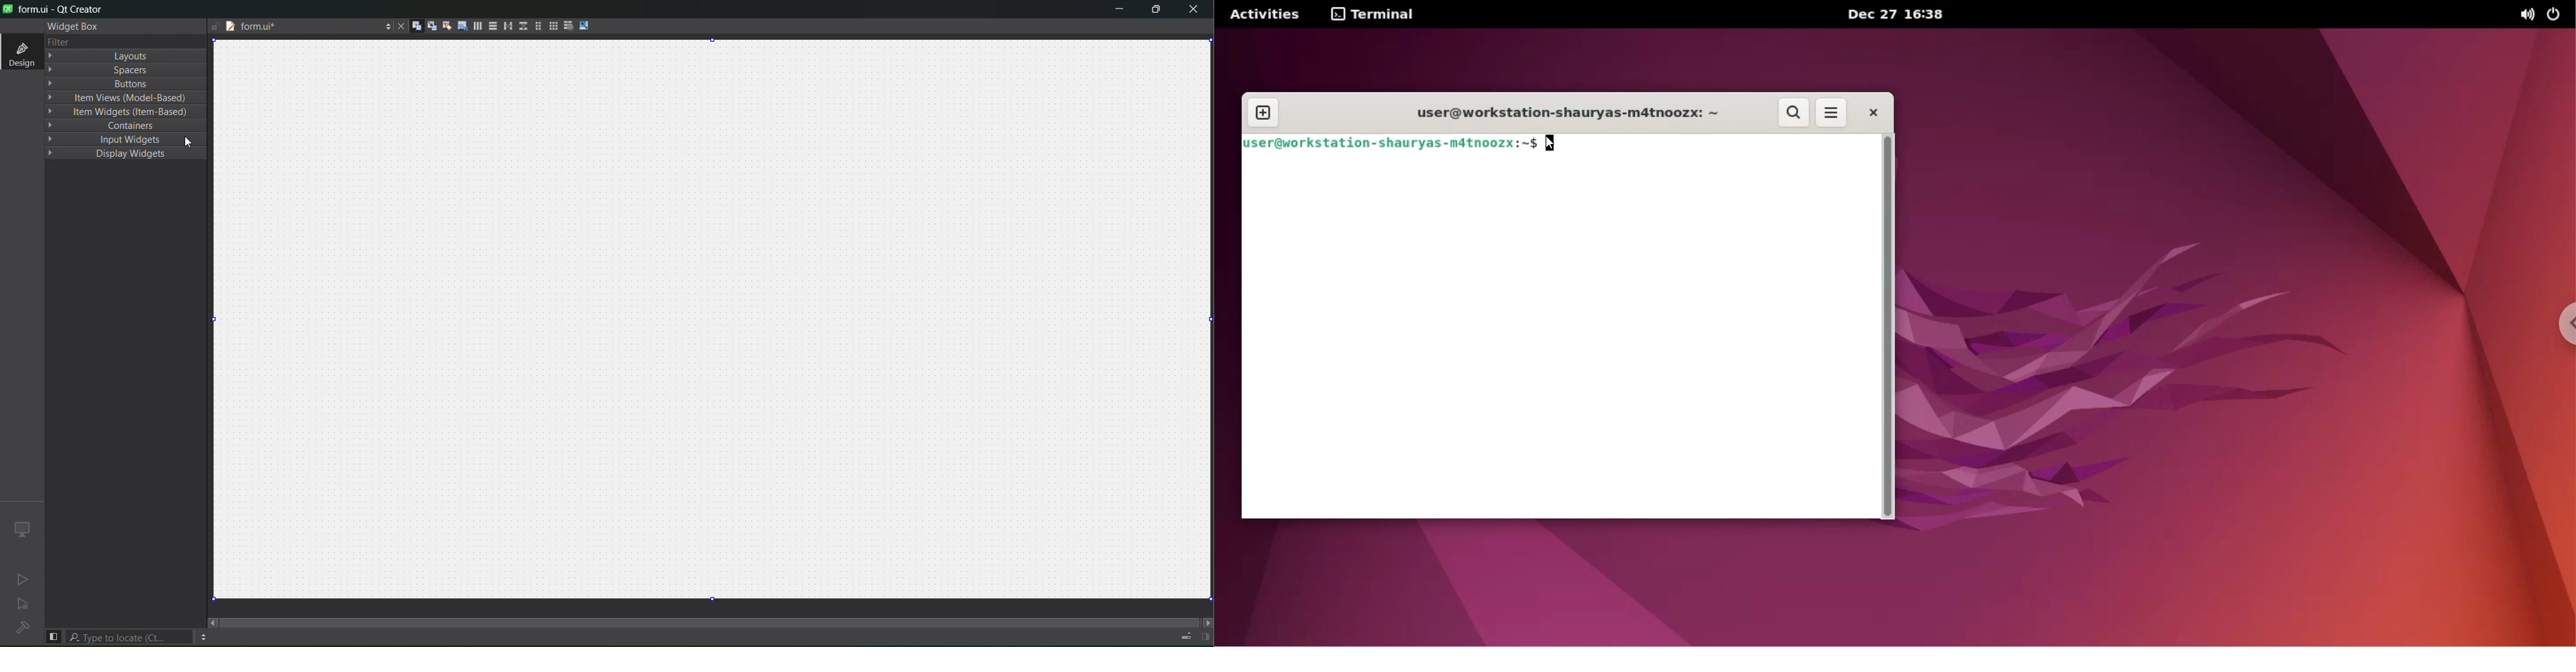  I want to click on layout in a grid, so click(554, 25).